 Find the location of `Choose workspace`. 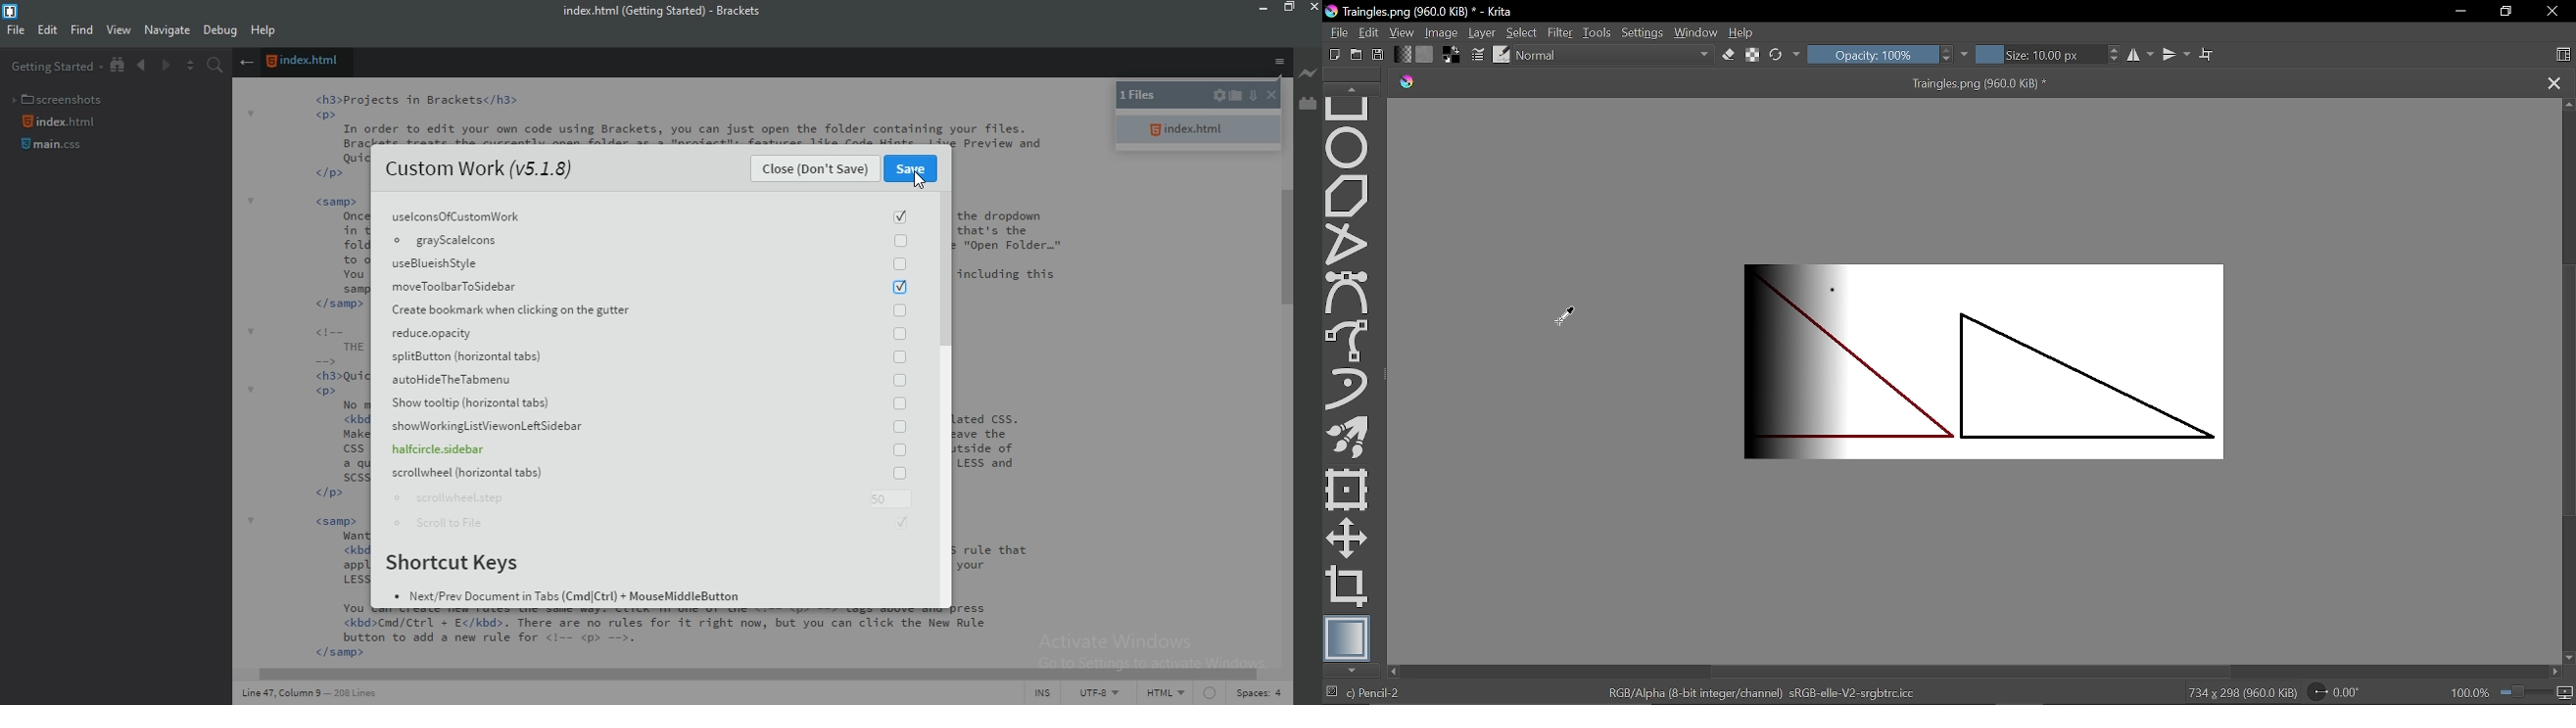

Choose workspace is located at coordinates (2563, 54).